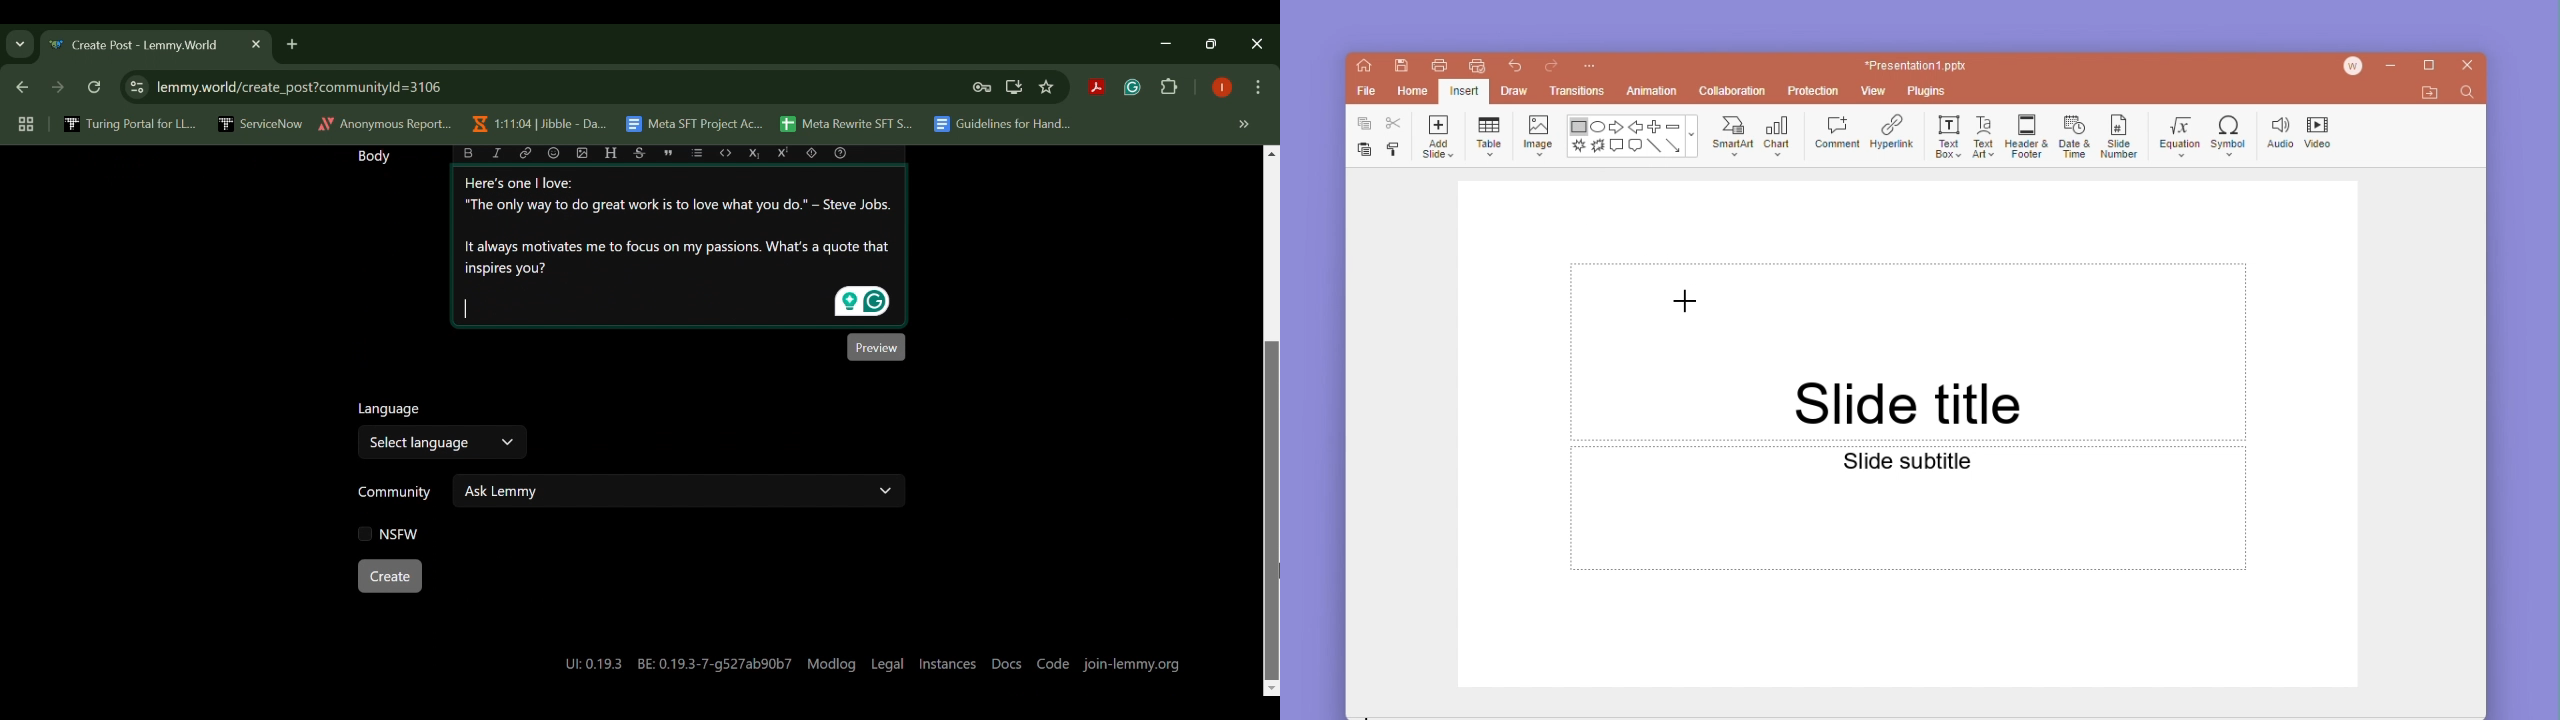 The width and height of the screenshot is (2576, 728). What do you see at coordinates (469, 153) in the screenshot?
I see `bold` at bounding box center [469, 153].